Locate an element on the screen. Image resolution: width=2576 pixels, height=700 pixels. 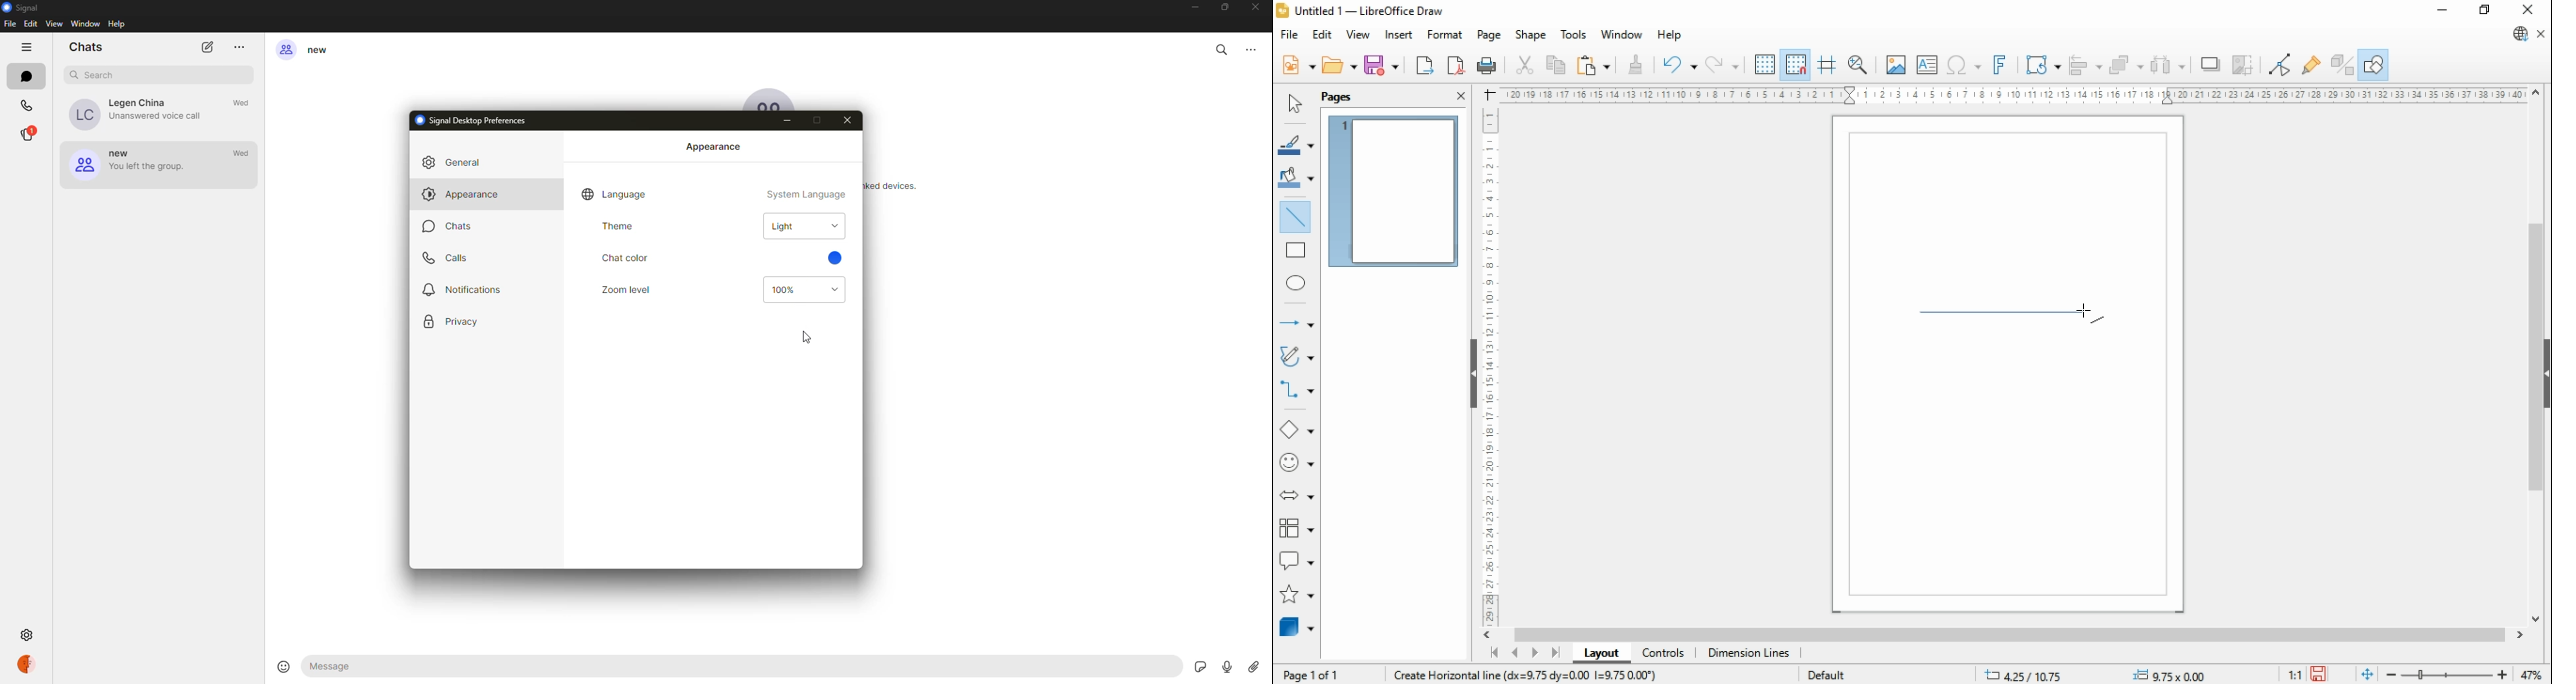
save is located at coordinates (2319, 674).